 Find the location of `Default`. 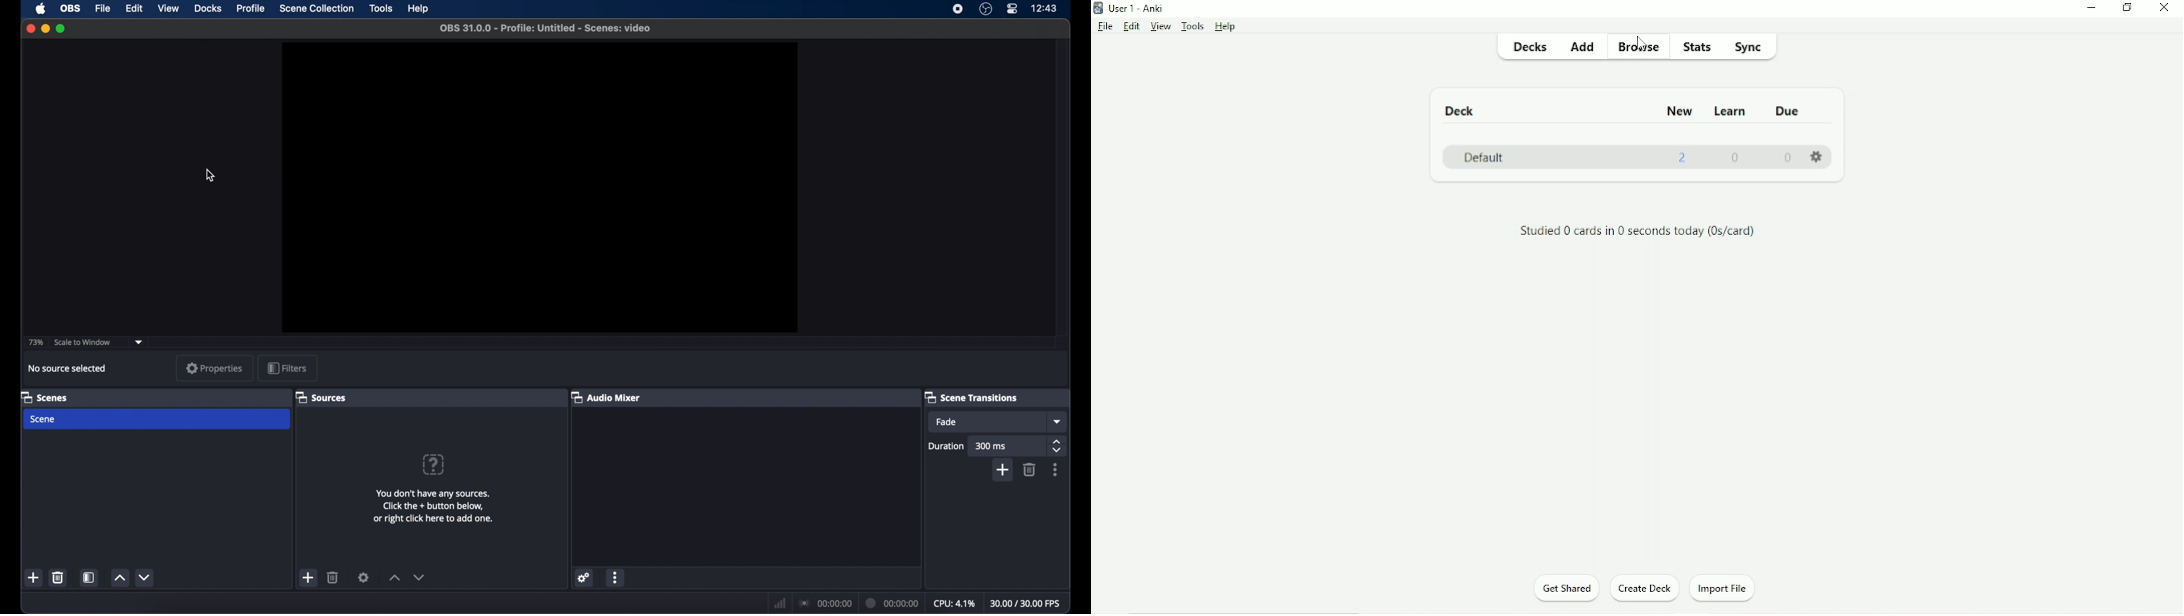

Default is located at coordinates (1482, 156).